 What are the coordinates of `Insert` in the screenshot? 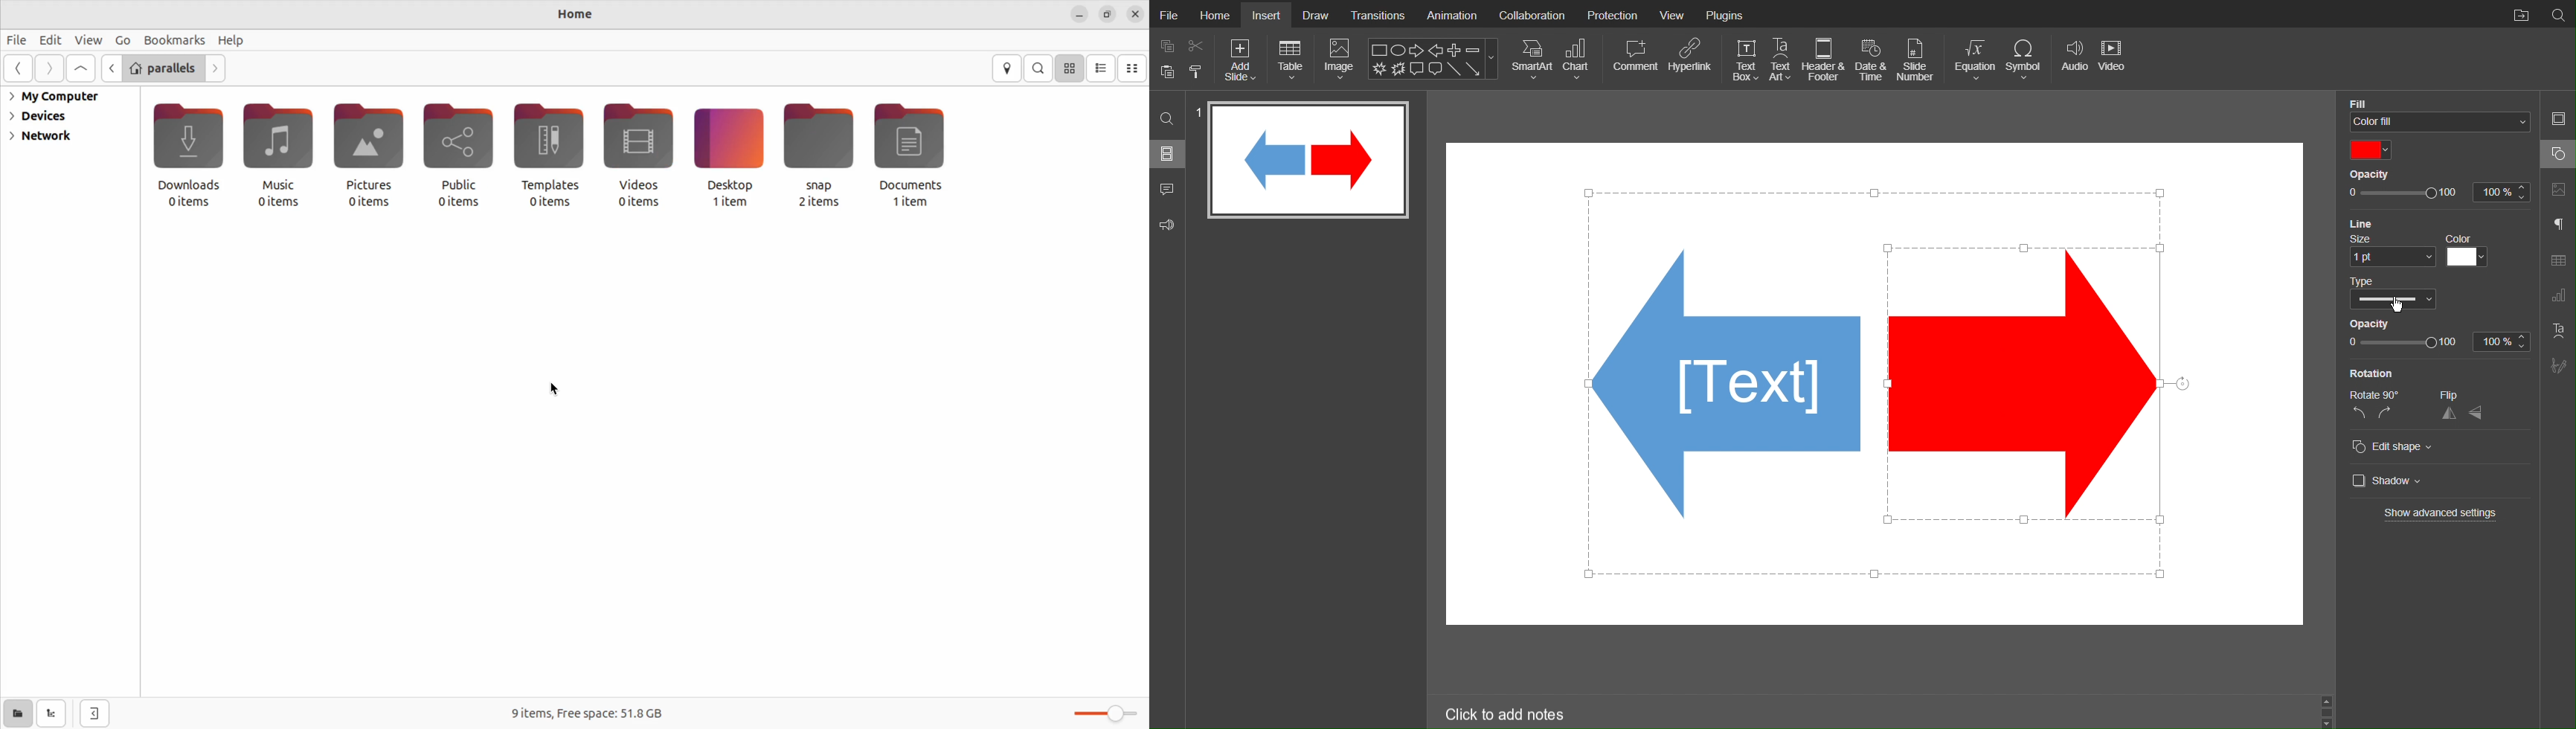 It's located at (1268, 15).